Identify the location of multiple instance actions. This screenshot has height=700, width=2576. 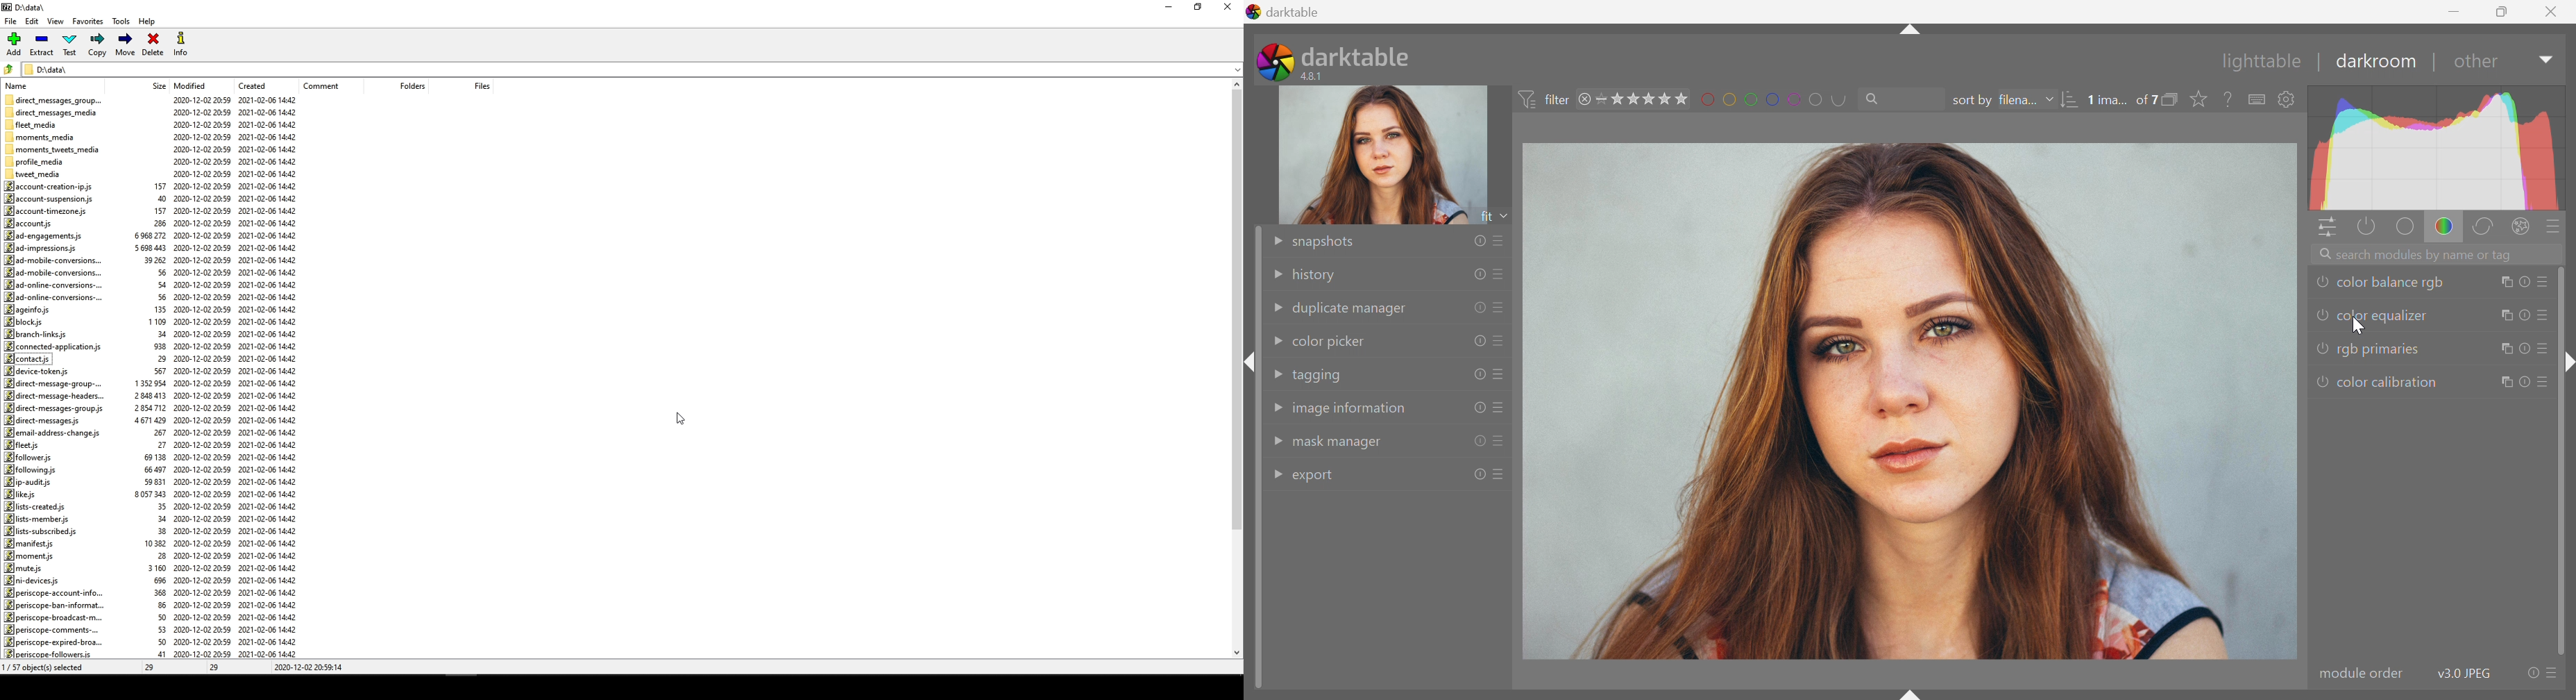
(2503, 383).